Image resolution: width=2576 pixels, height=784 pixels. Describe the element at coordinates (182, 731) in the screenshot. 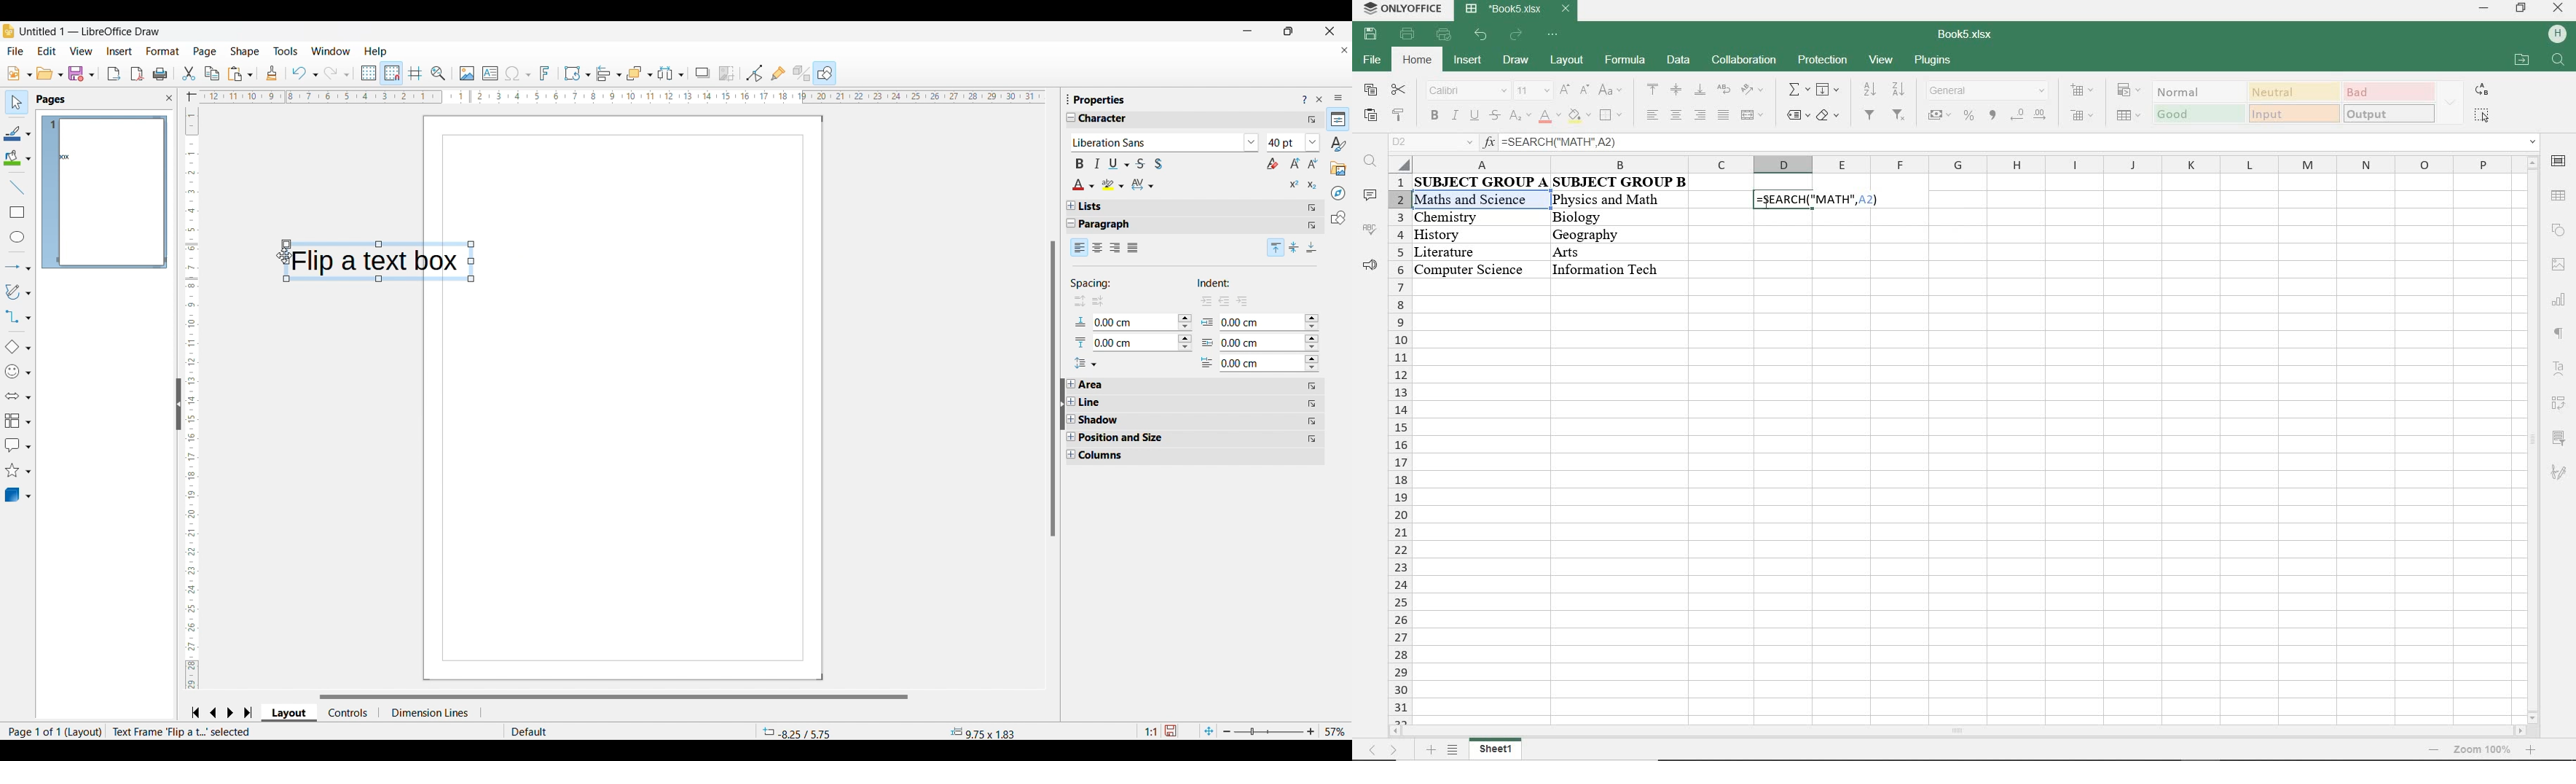

I see `Test frame flip a t. selected ` at that location.